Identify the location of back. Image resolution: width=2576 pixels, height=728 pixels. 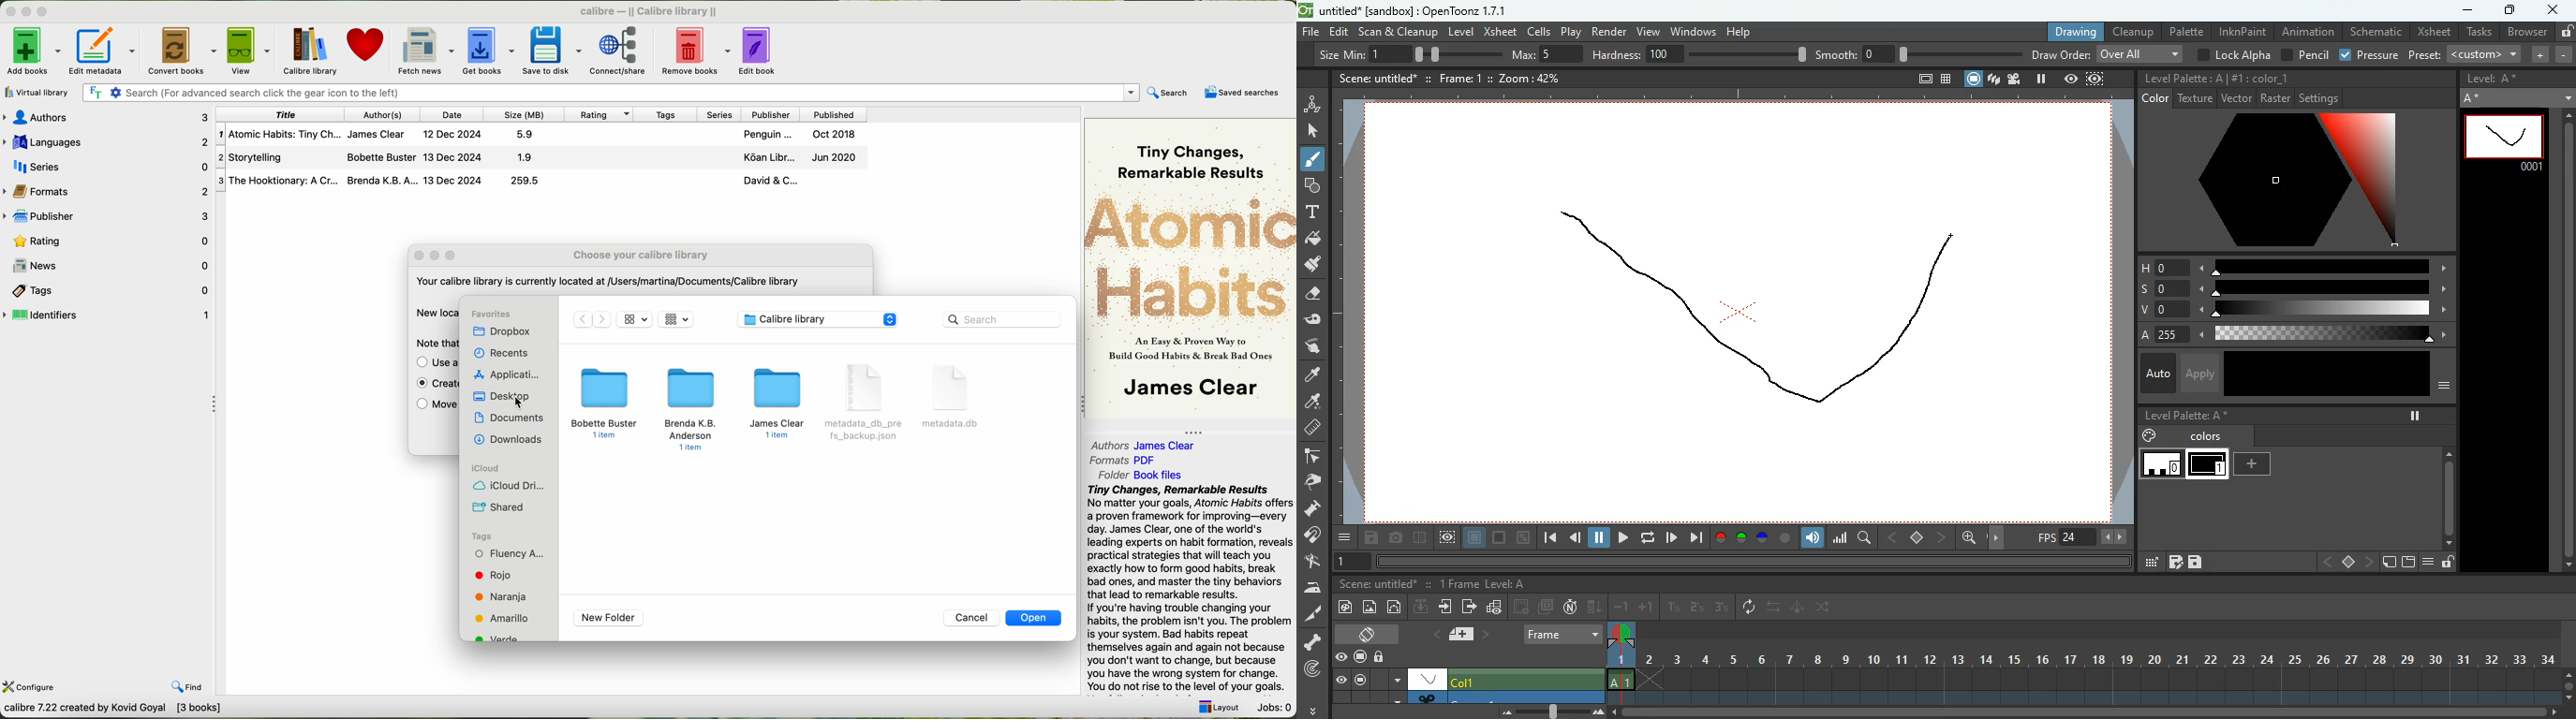
(1522, 607).